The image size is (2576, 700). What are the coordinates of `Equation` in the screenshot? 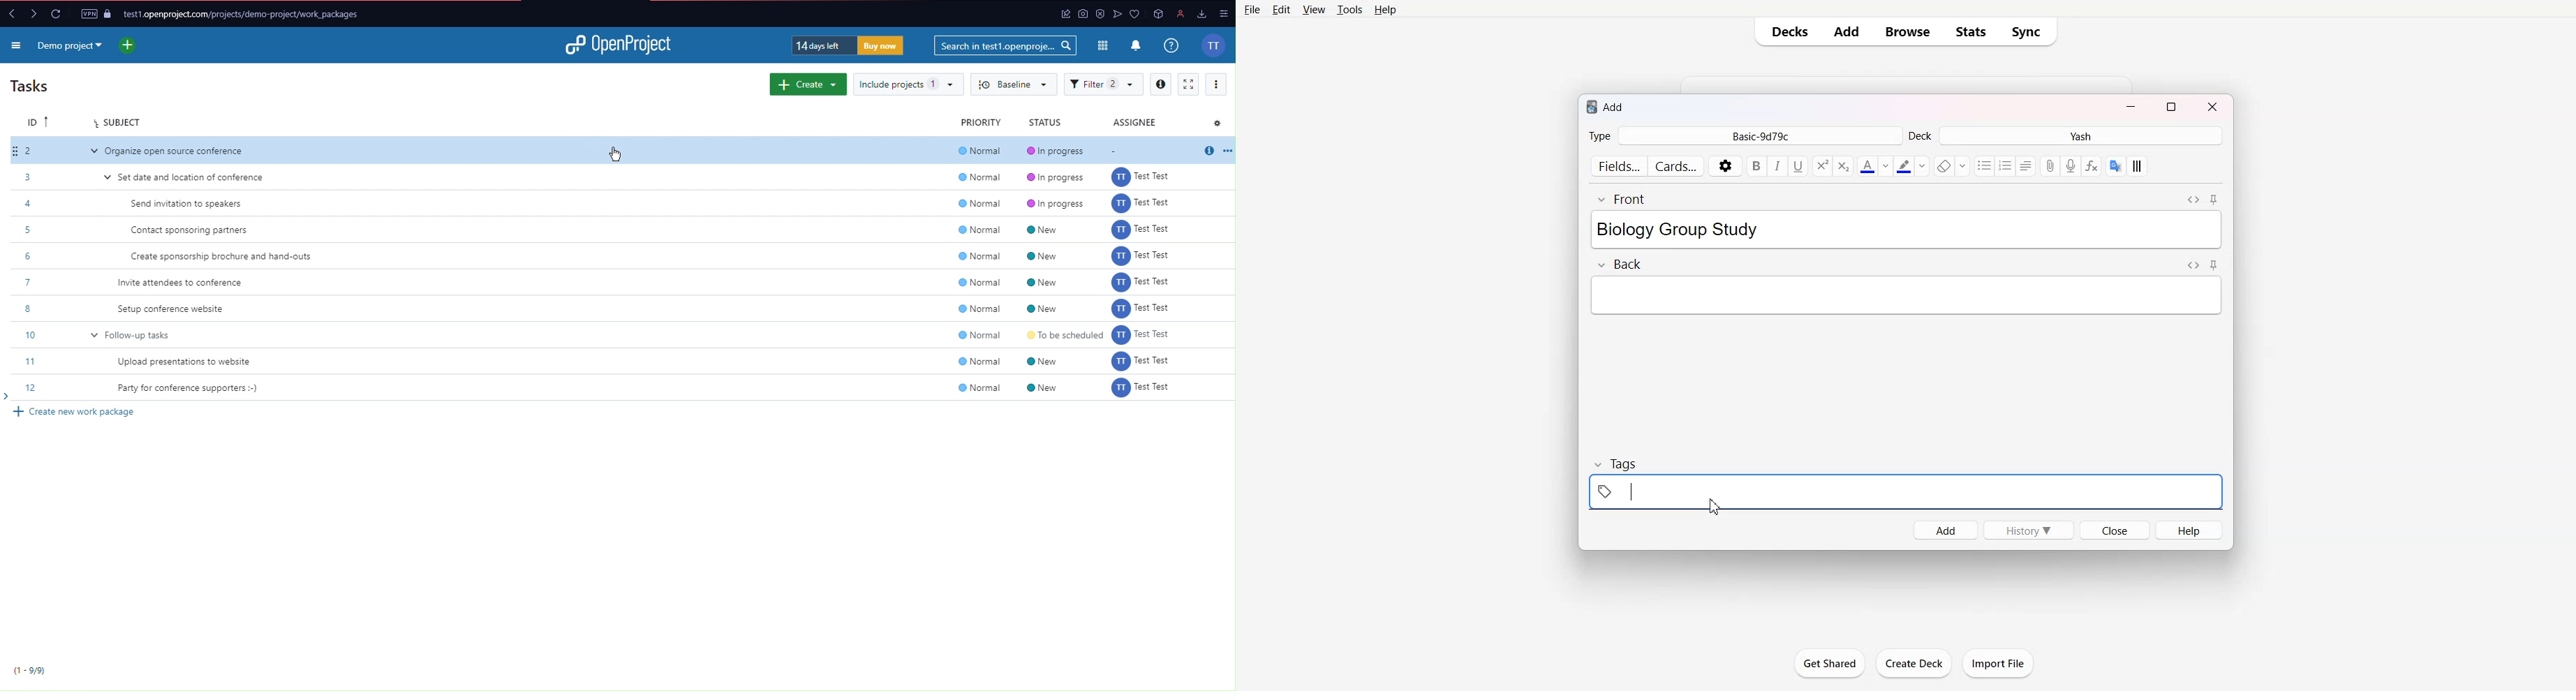 It's located at (2092, 165).